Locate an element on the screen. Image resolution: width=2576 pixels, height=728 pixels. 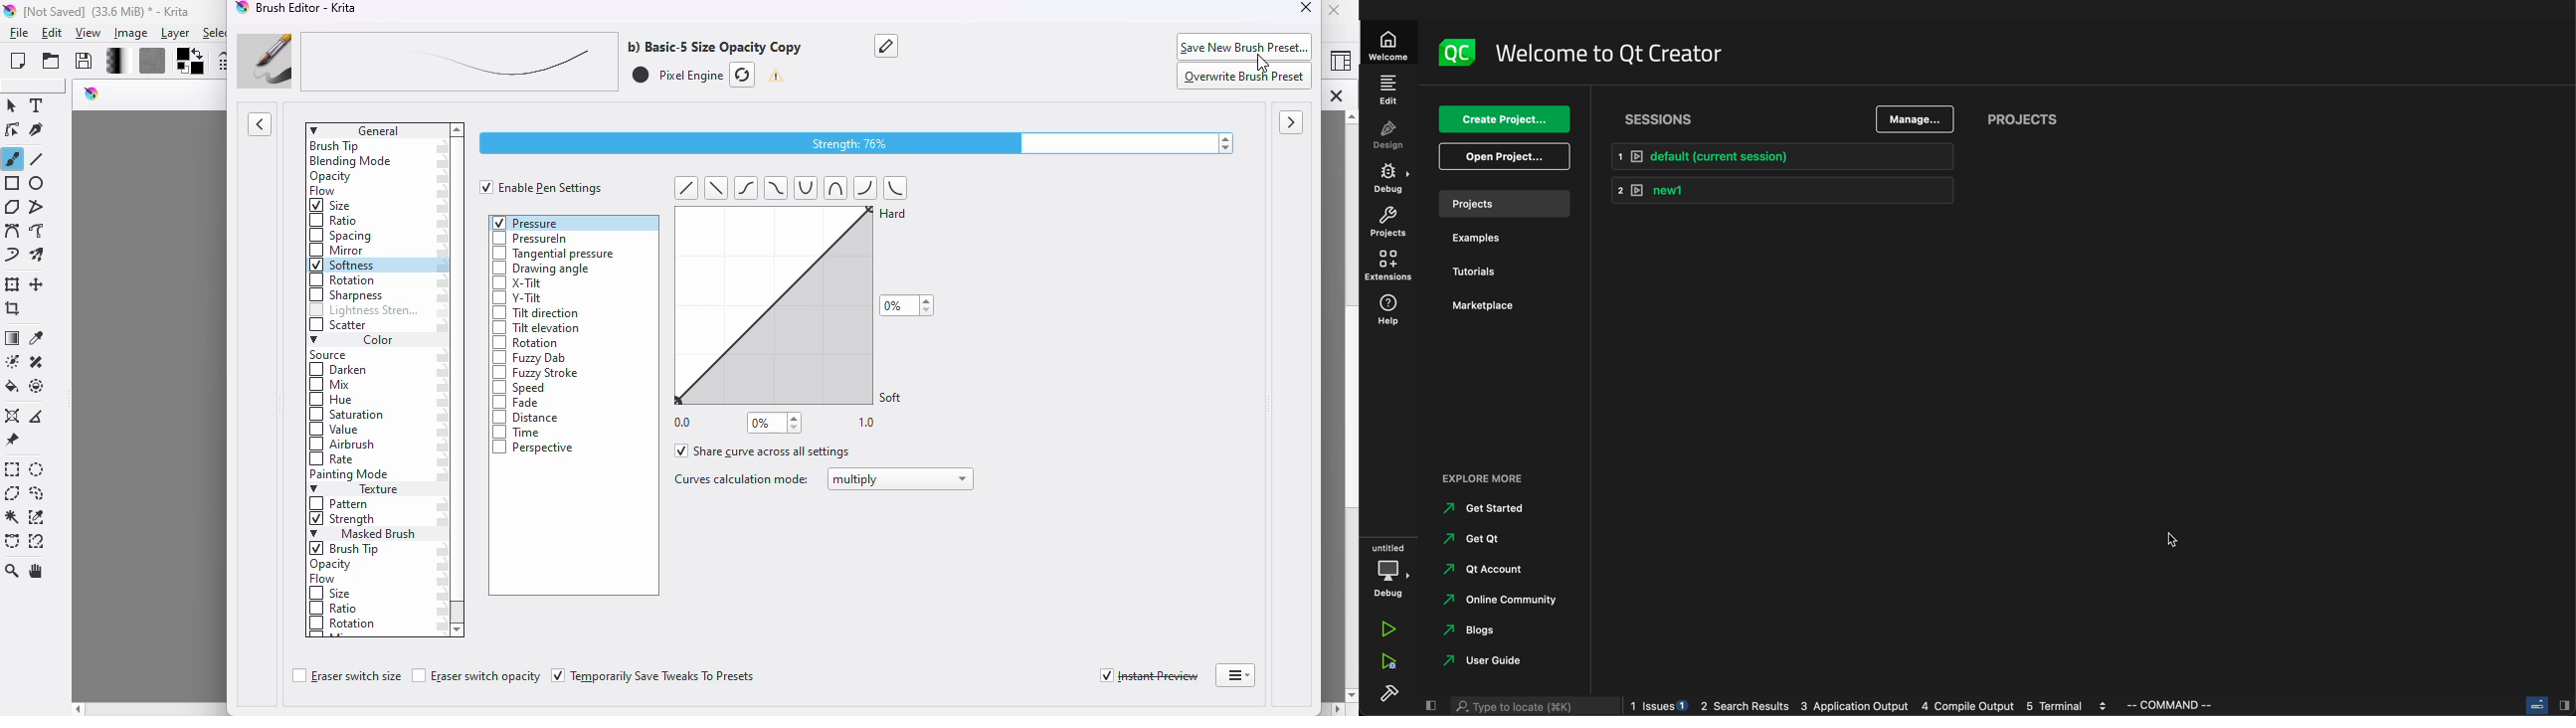
transform a layer or a section is located at coordinates (13, 284).